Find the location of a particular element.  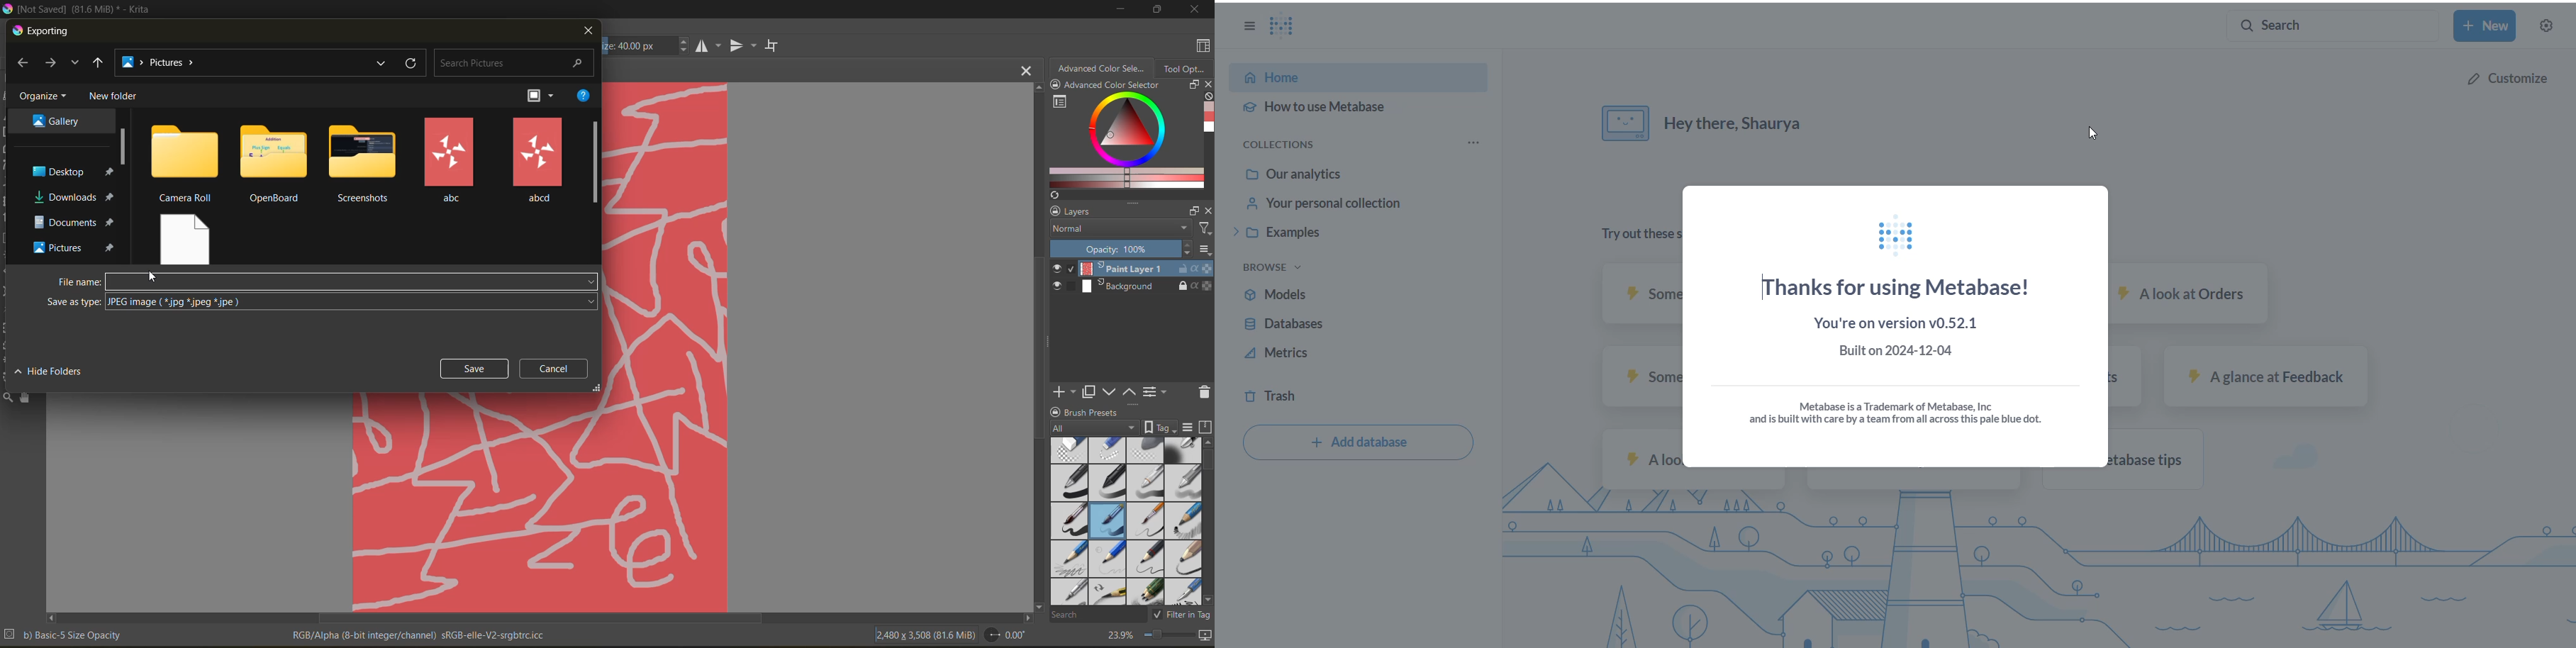

wrap around mode is located at coordinates (775, 46).